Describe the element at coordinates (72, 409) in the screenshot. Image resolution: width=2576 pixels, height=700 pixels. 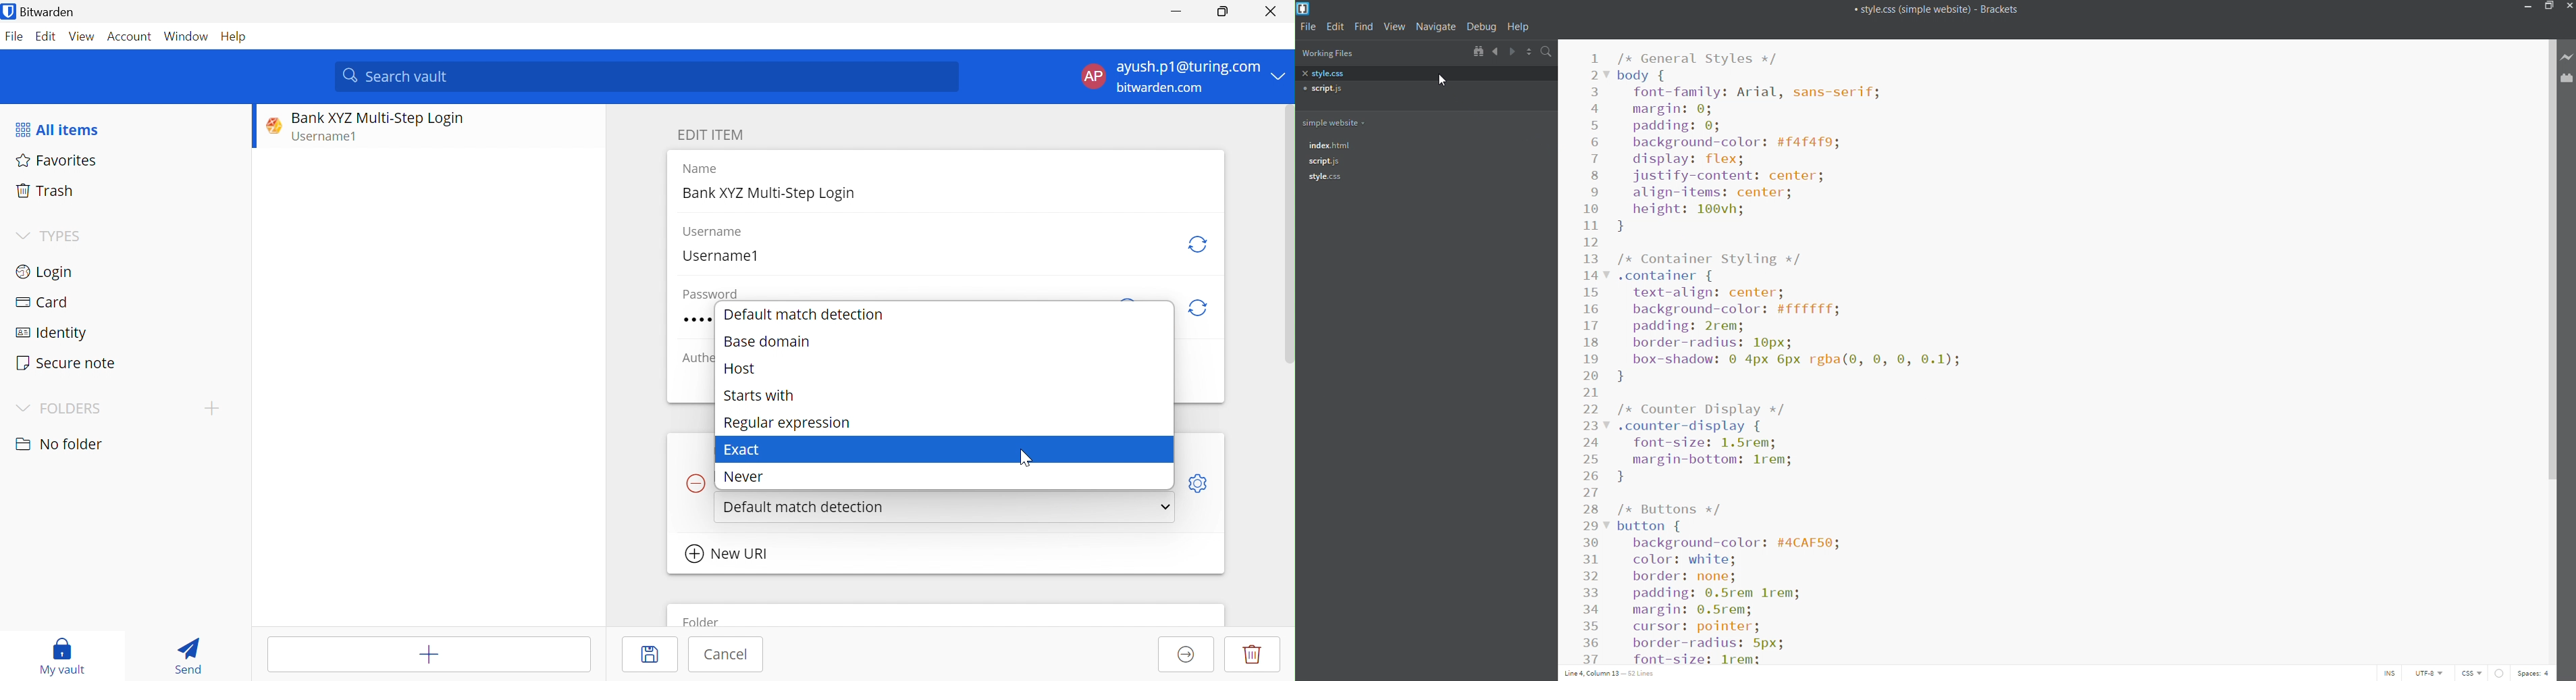
I see `FOLDERS` at that location.